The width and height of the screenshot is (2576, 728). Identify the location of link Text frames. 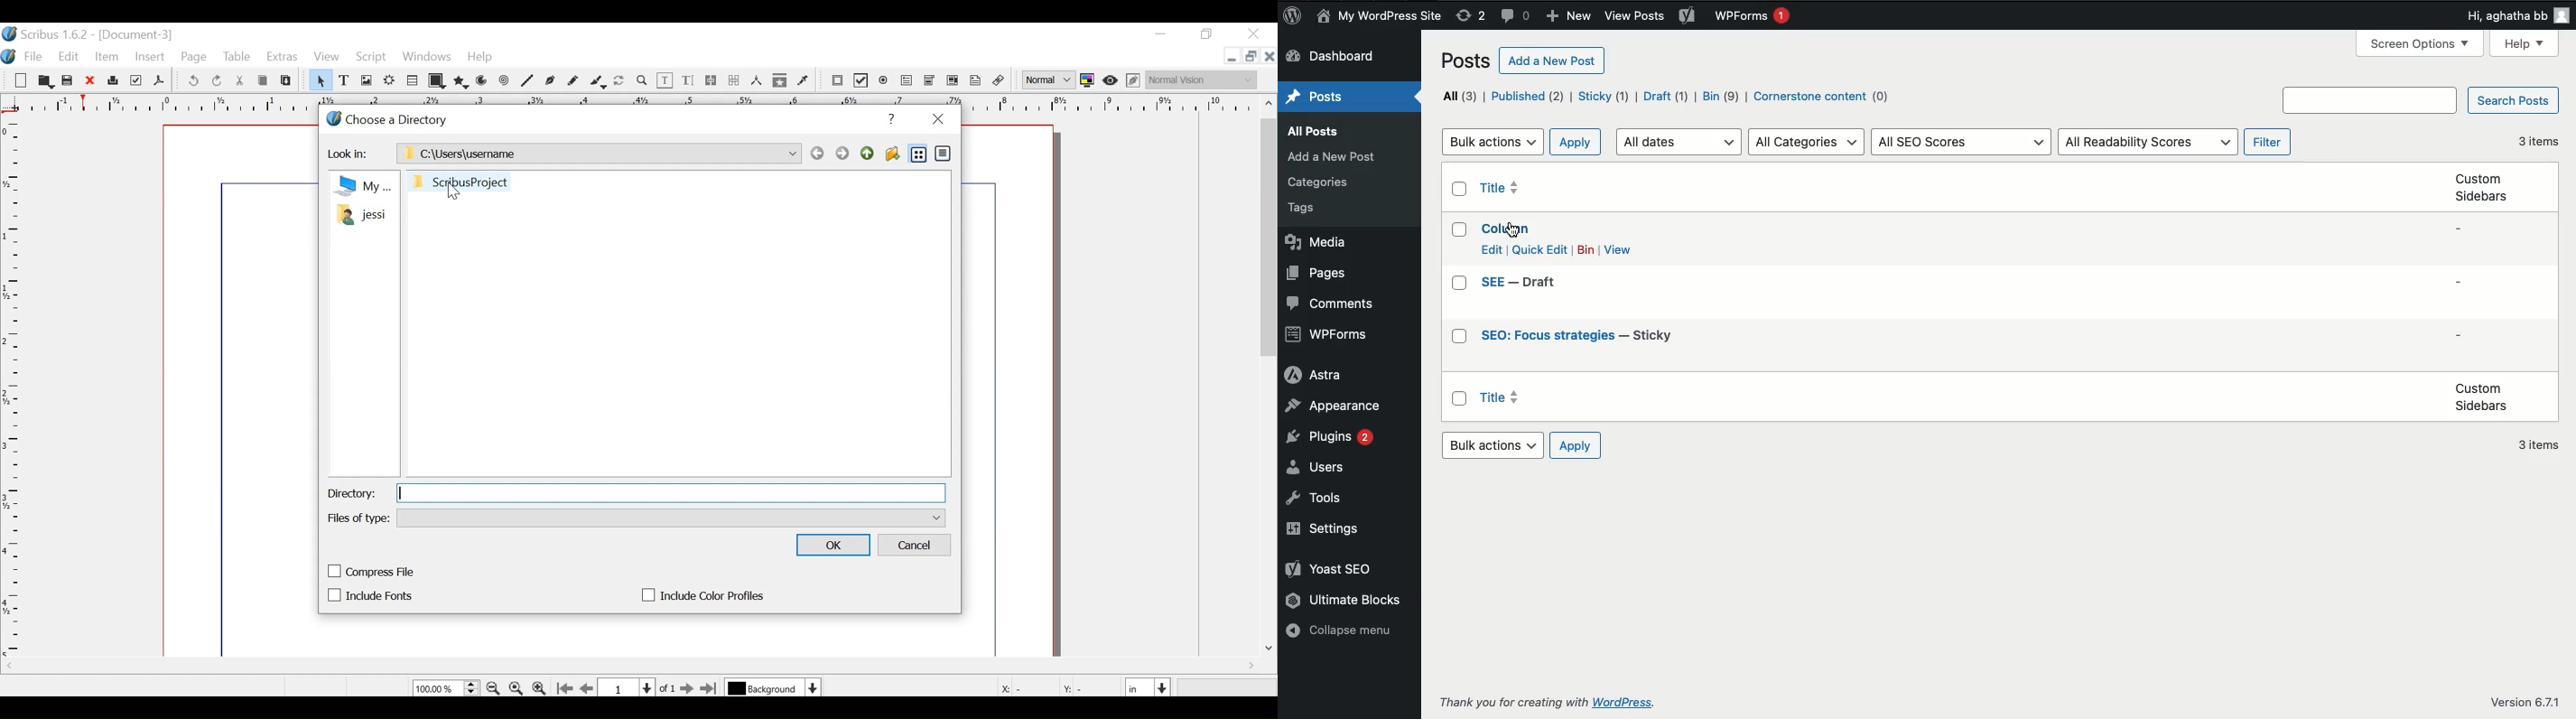
(712, 81).